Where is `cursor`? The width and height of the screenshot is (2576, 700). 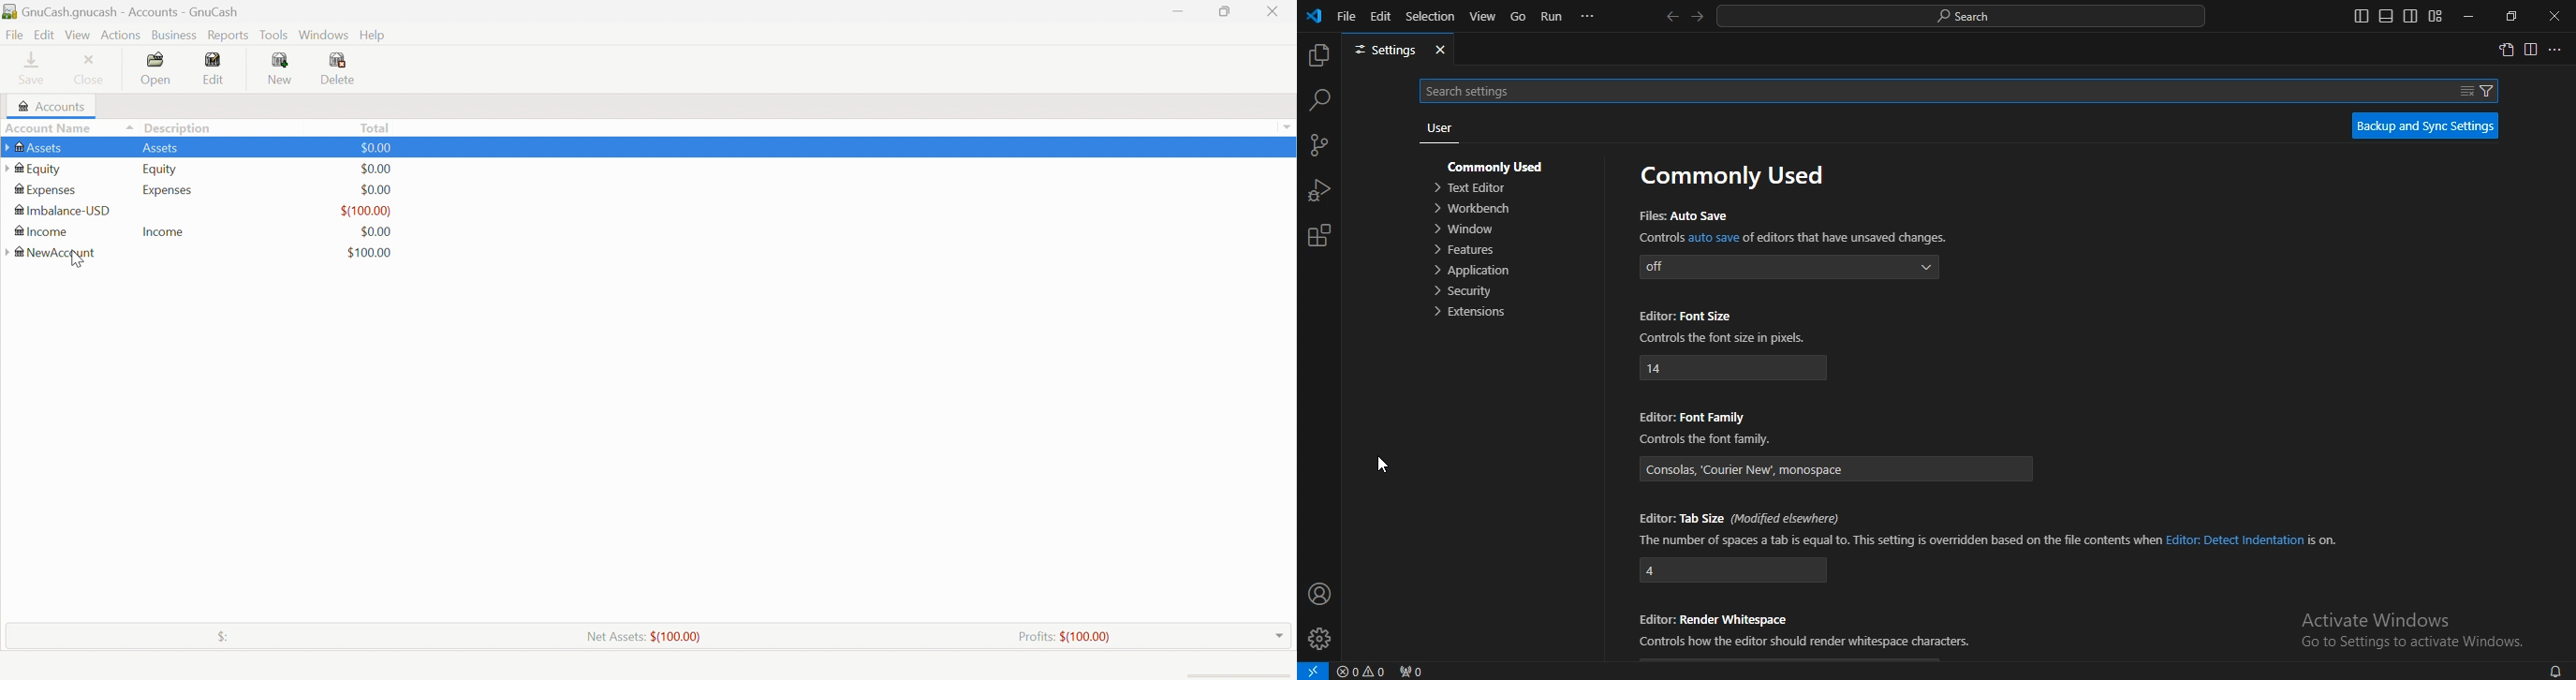 cursor is located at coordinates (75, 258).